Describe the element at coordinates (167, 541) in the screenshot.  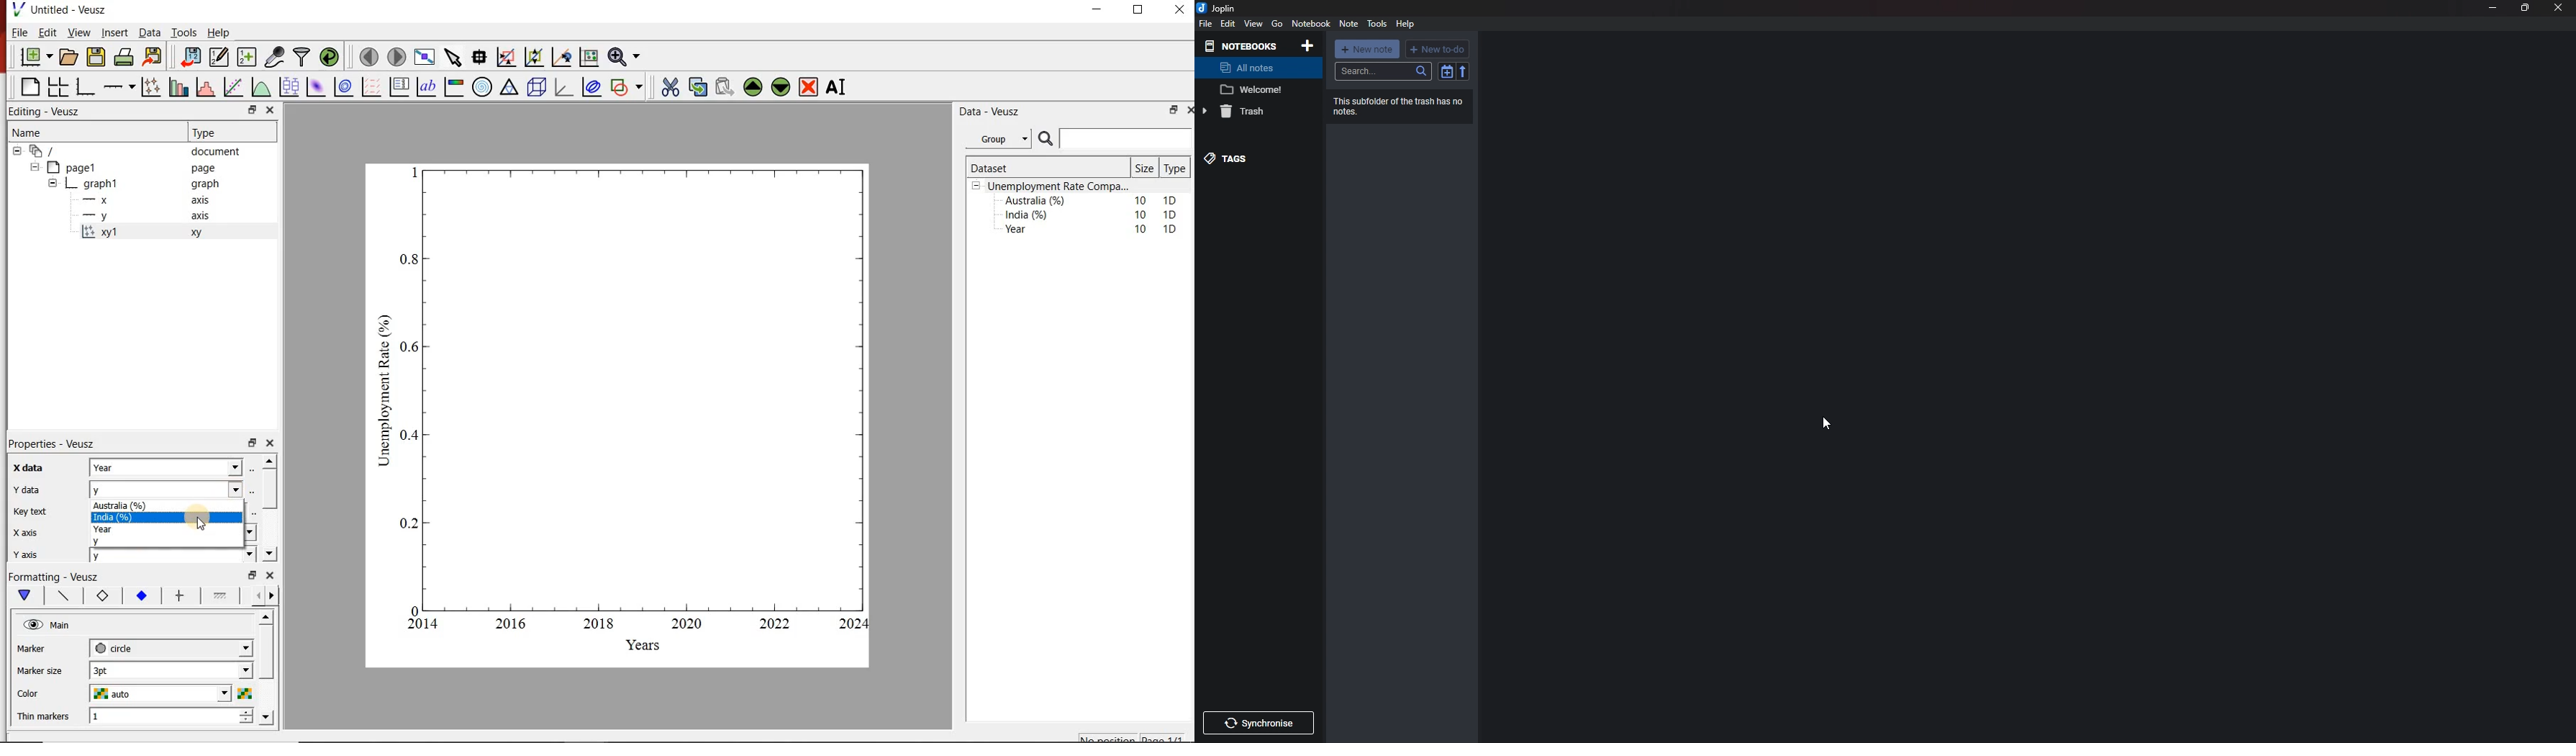
I see `y` at that location.